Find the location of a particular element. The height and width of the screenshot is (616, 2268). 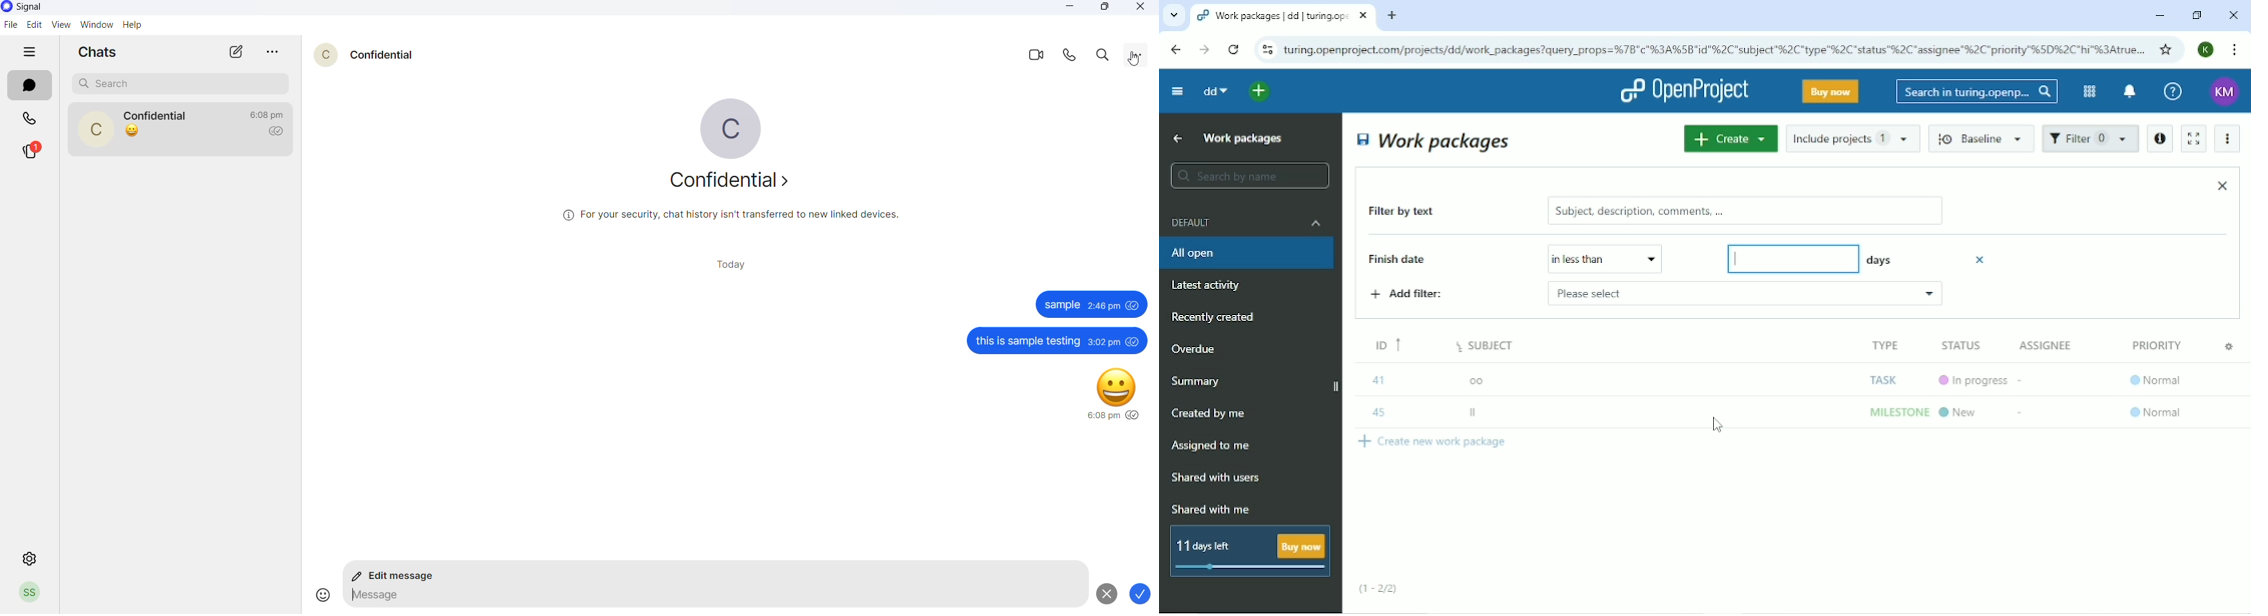

To notification center is located at coordinates (2128, 93).